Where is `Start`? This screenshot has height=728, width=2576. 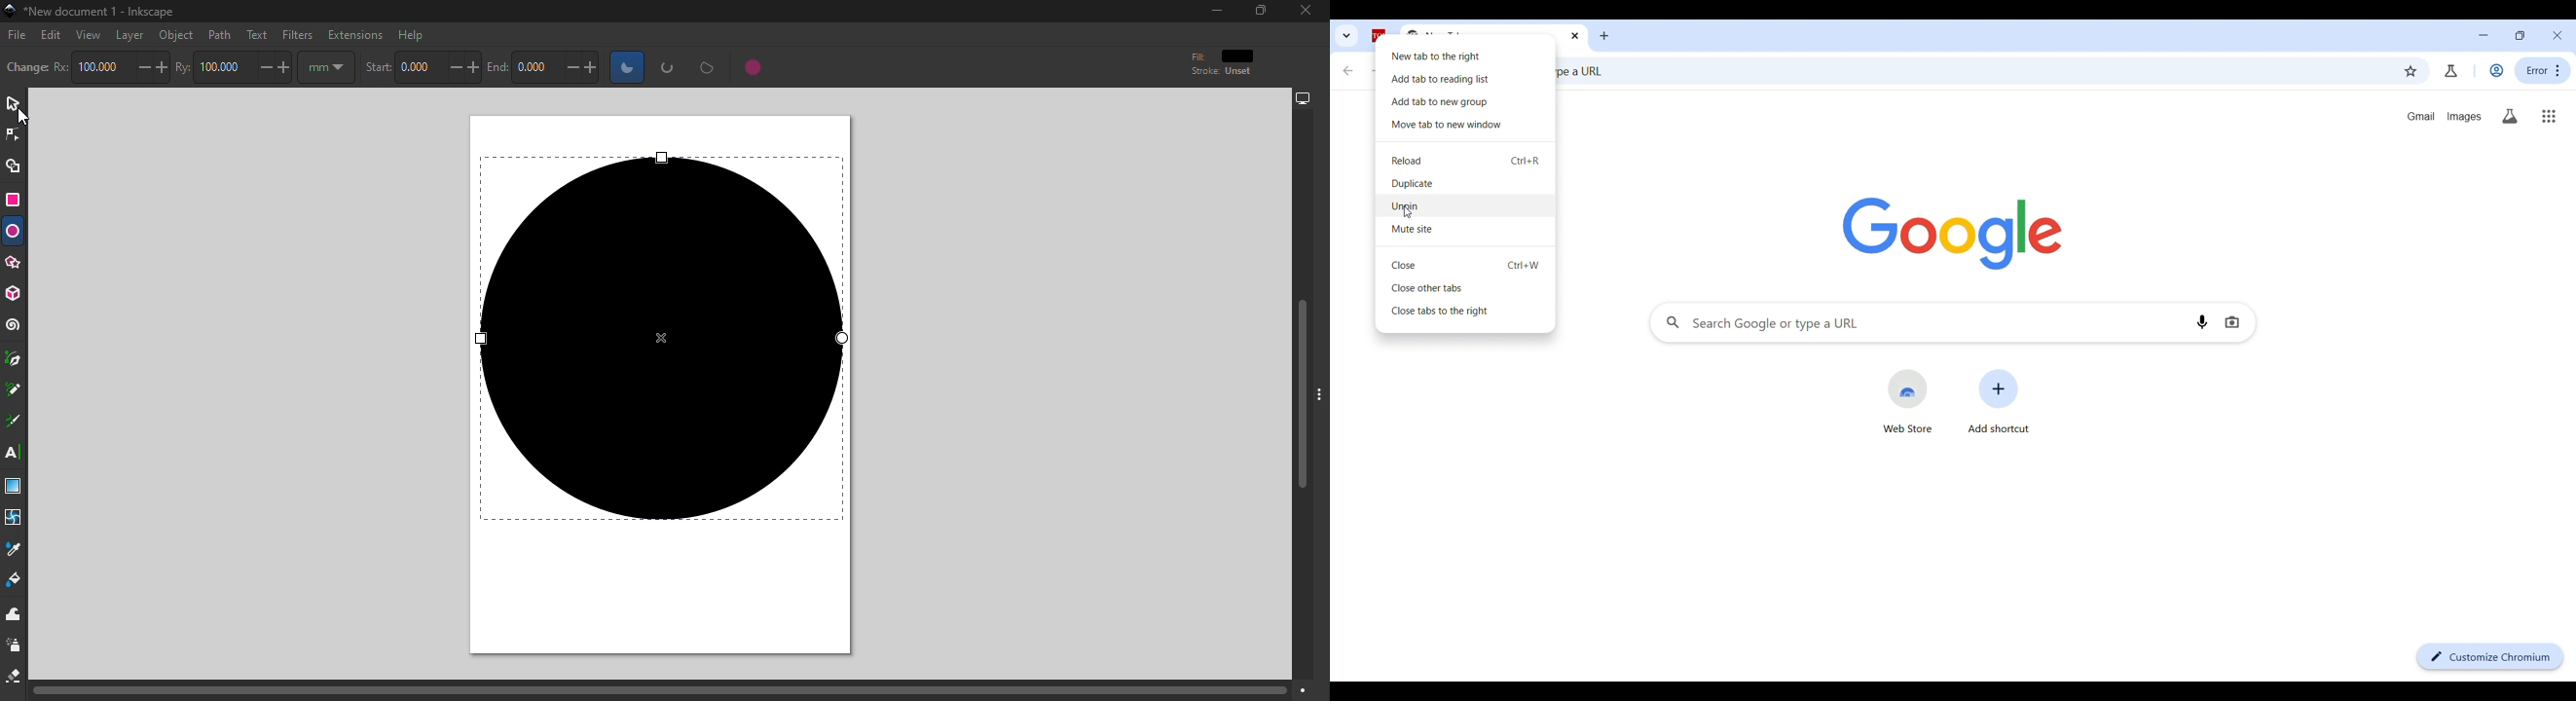
Start is located at coordinates (376, 67).